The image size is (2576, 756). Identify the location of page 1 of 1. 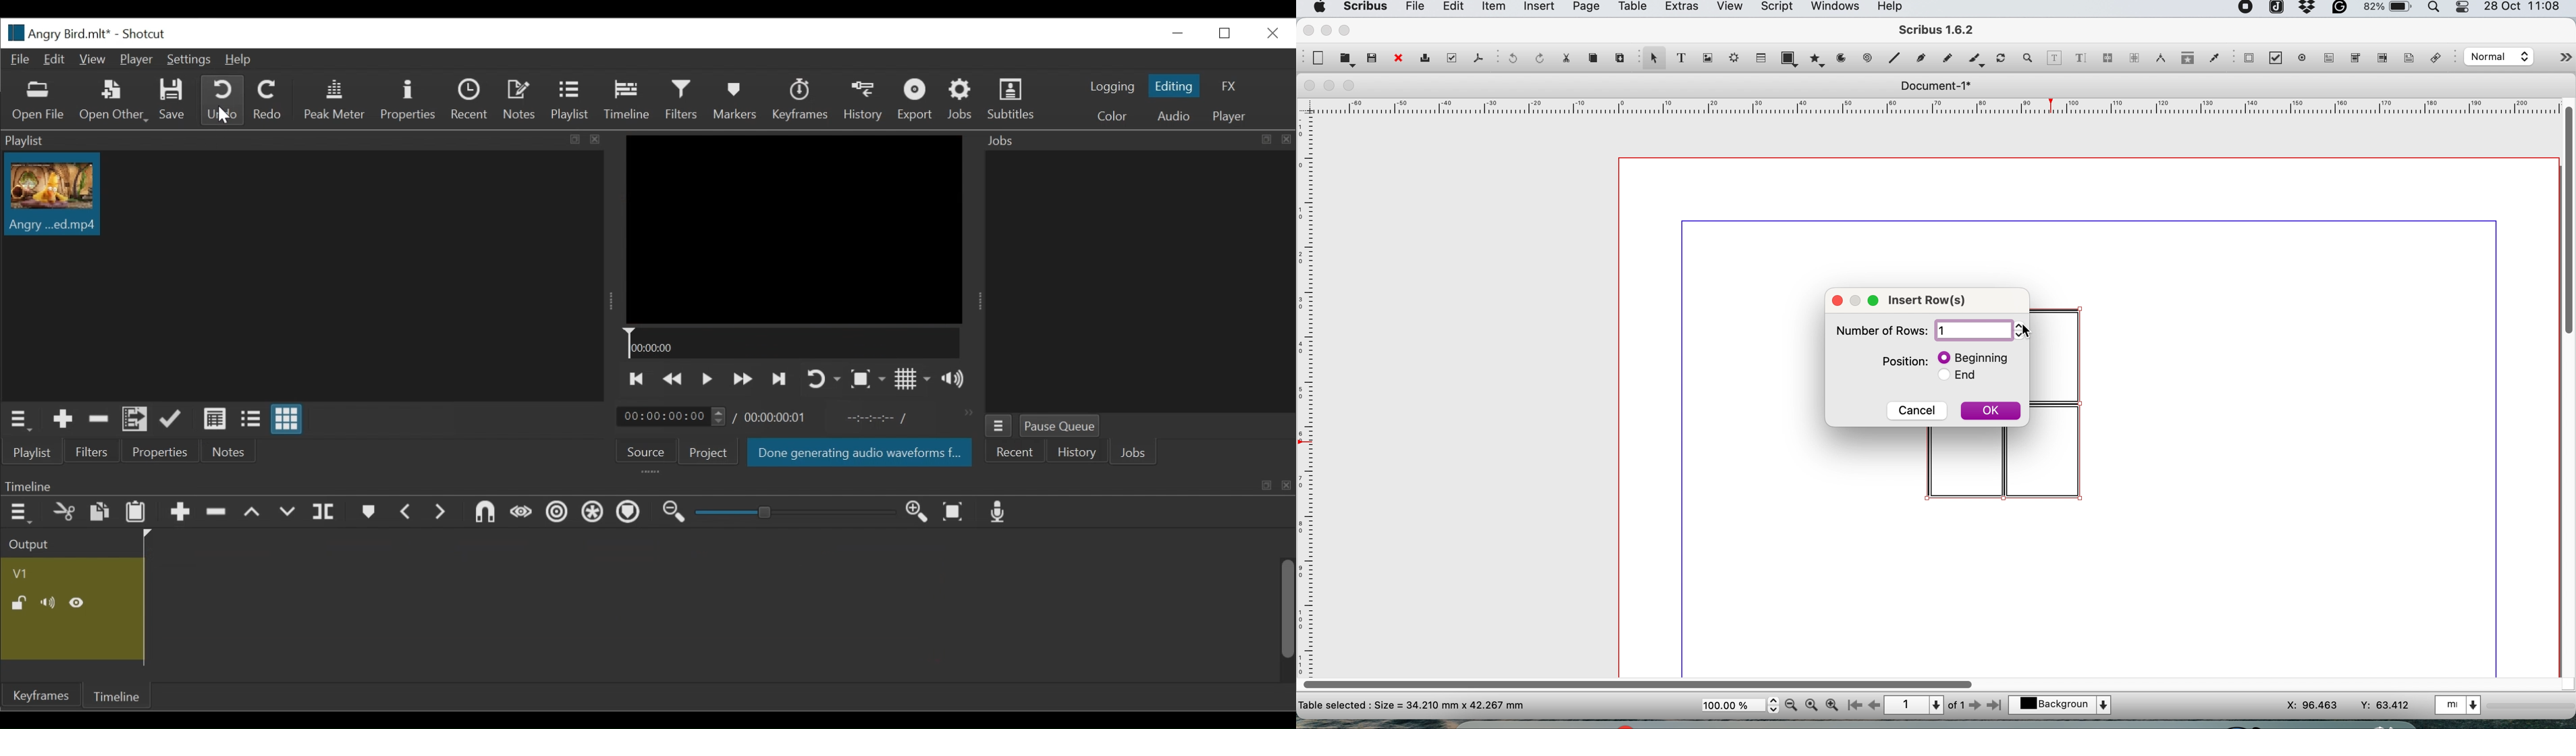
(1924, 705).